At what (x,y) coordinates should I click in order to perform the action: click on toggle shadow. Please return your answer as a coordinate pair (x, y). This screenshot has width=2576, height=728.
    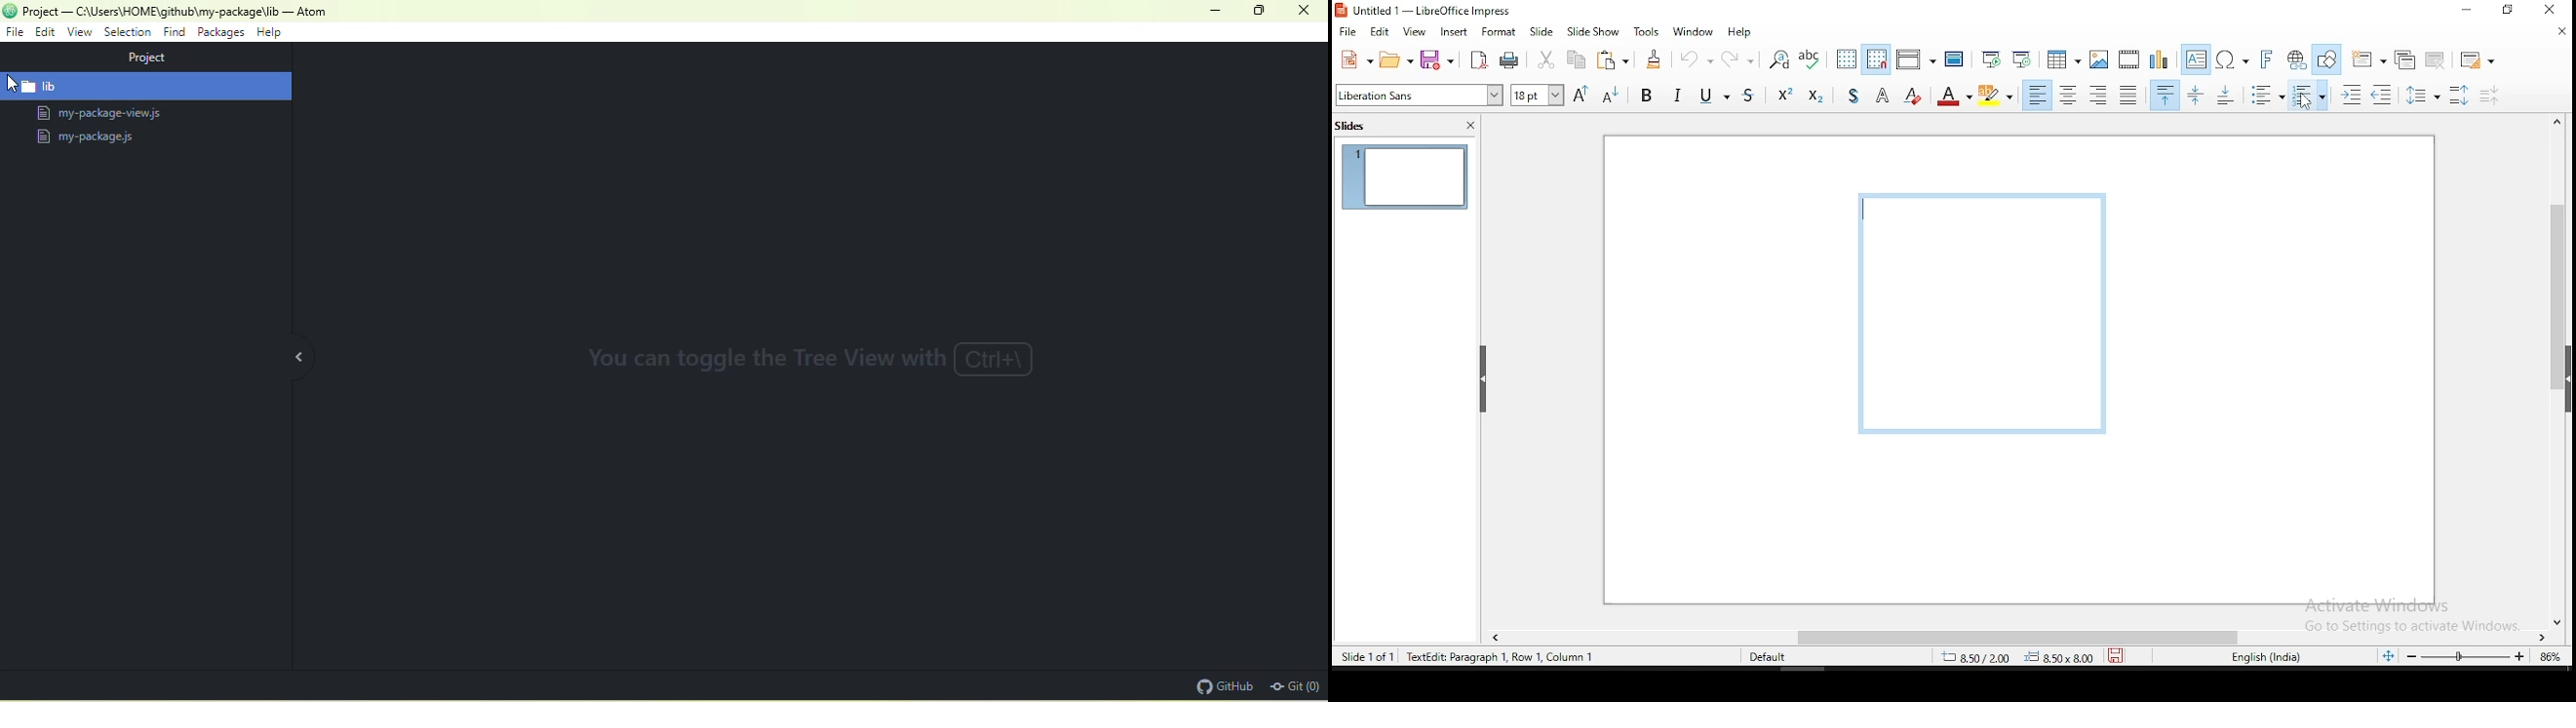
    Looking at the image, I should click on (1857, 96).